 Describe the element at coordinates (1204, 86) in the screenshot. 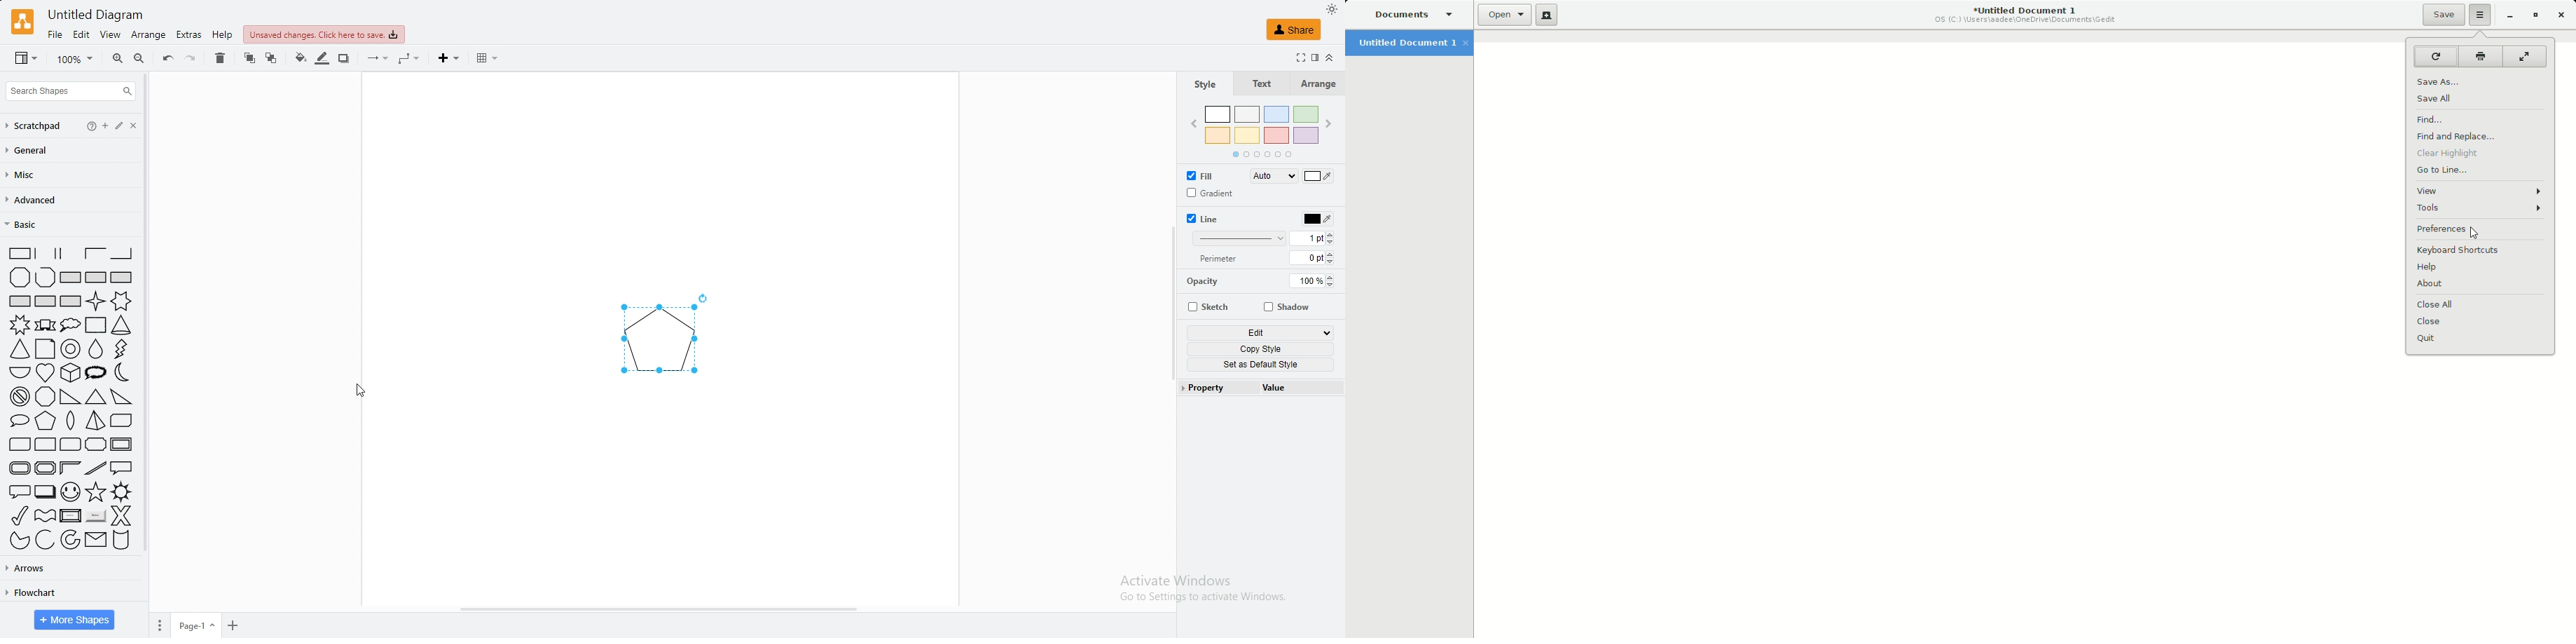

I see `style` at that location.